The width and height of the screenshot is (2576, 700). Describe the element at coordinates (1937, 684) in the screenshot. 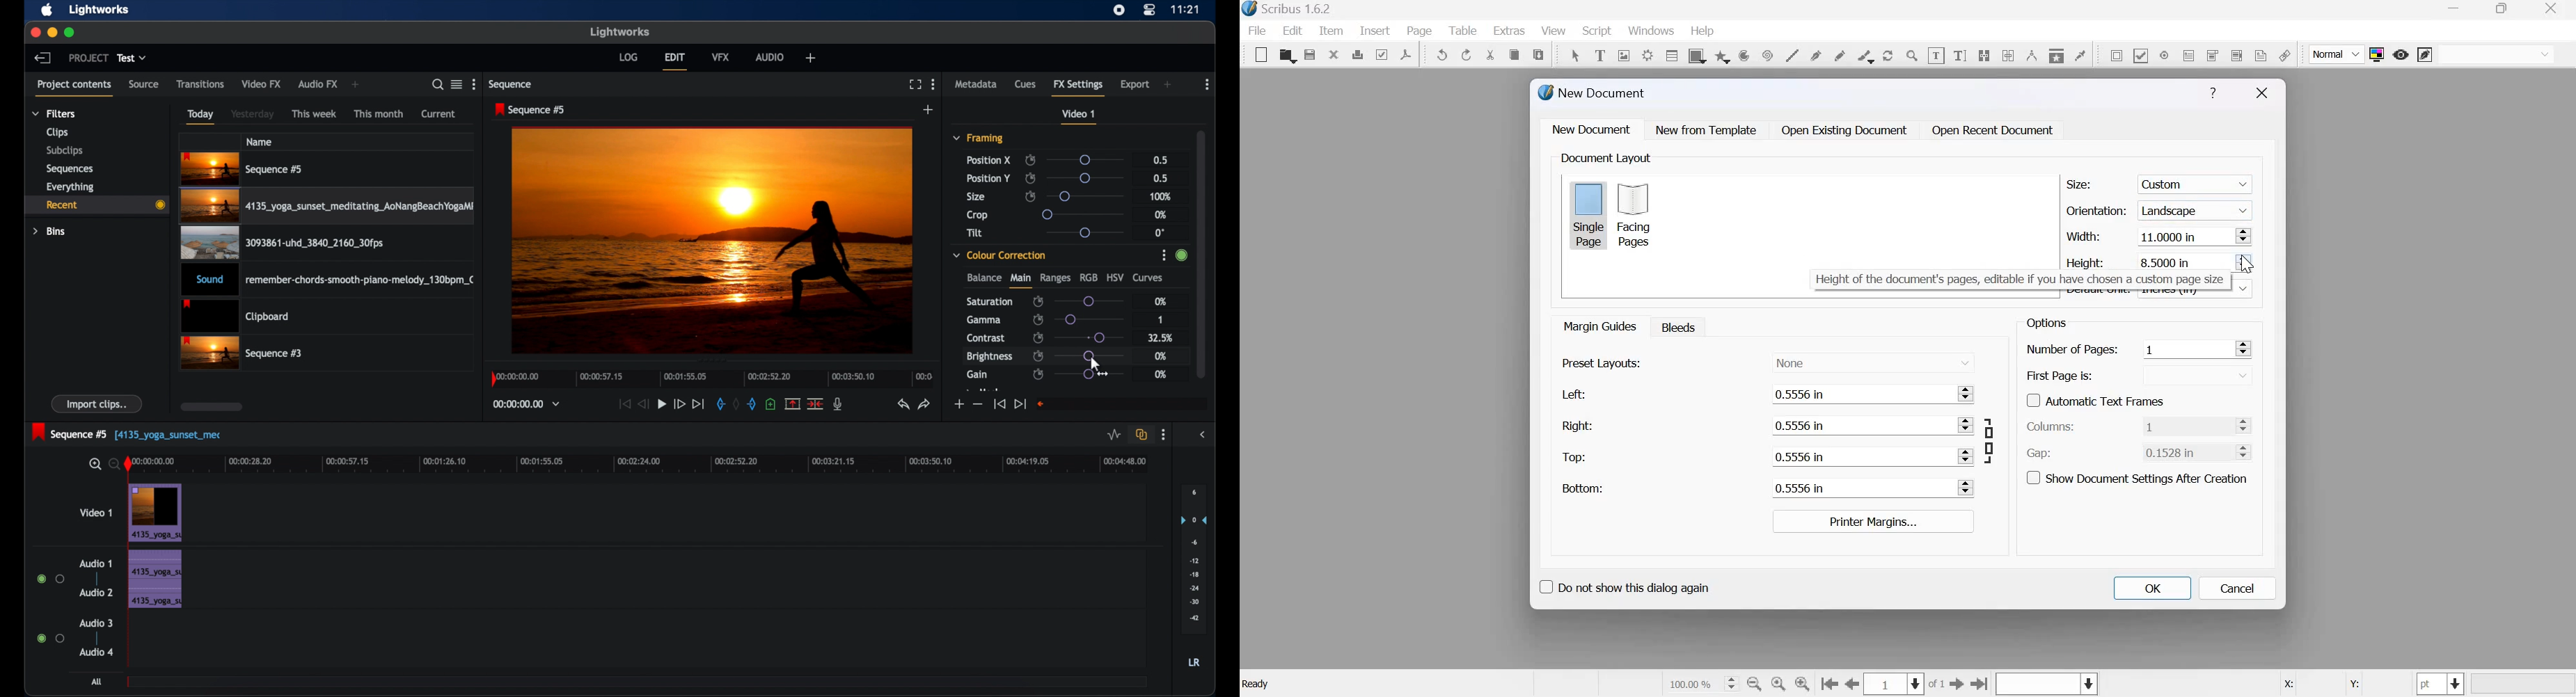

I see `of 1` at that location.